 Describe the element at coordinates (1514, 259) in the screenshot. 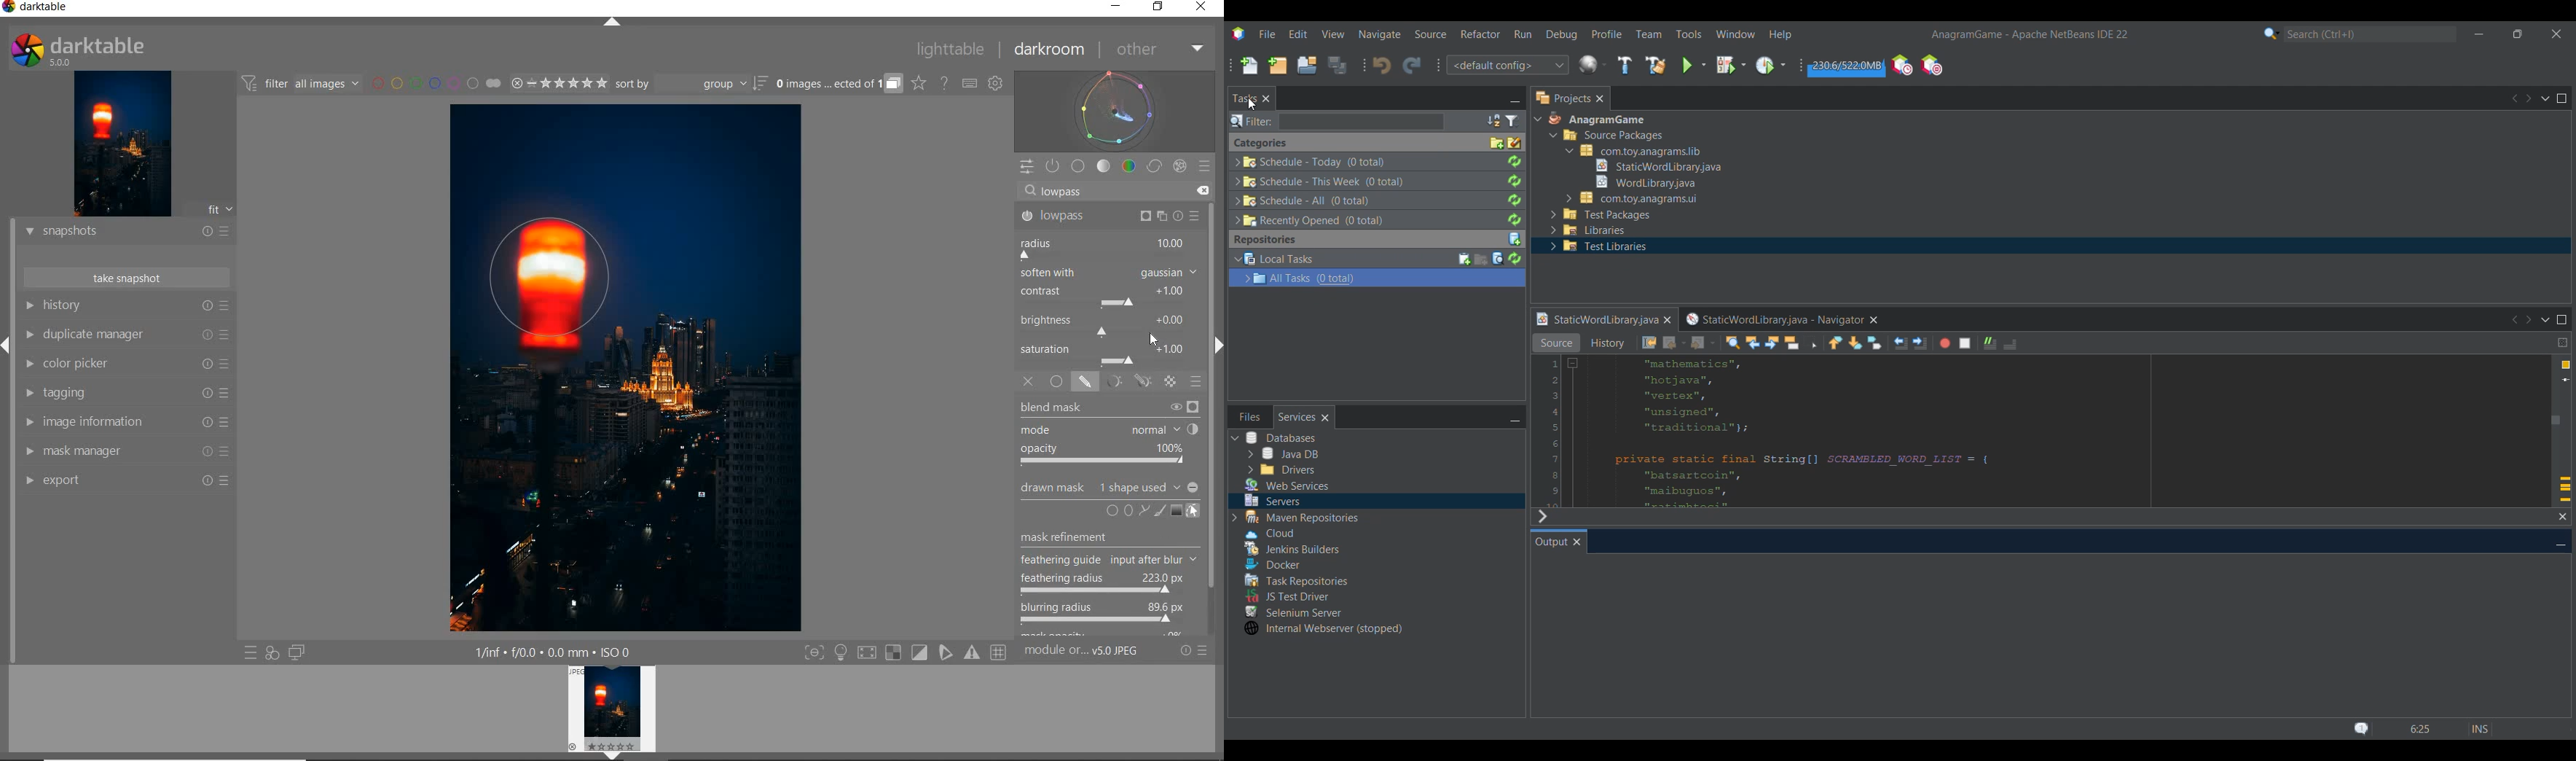

I see `Refresh` at that location.